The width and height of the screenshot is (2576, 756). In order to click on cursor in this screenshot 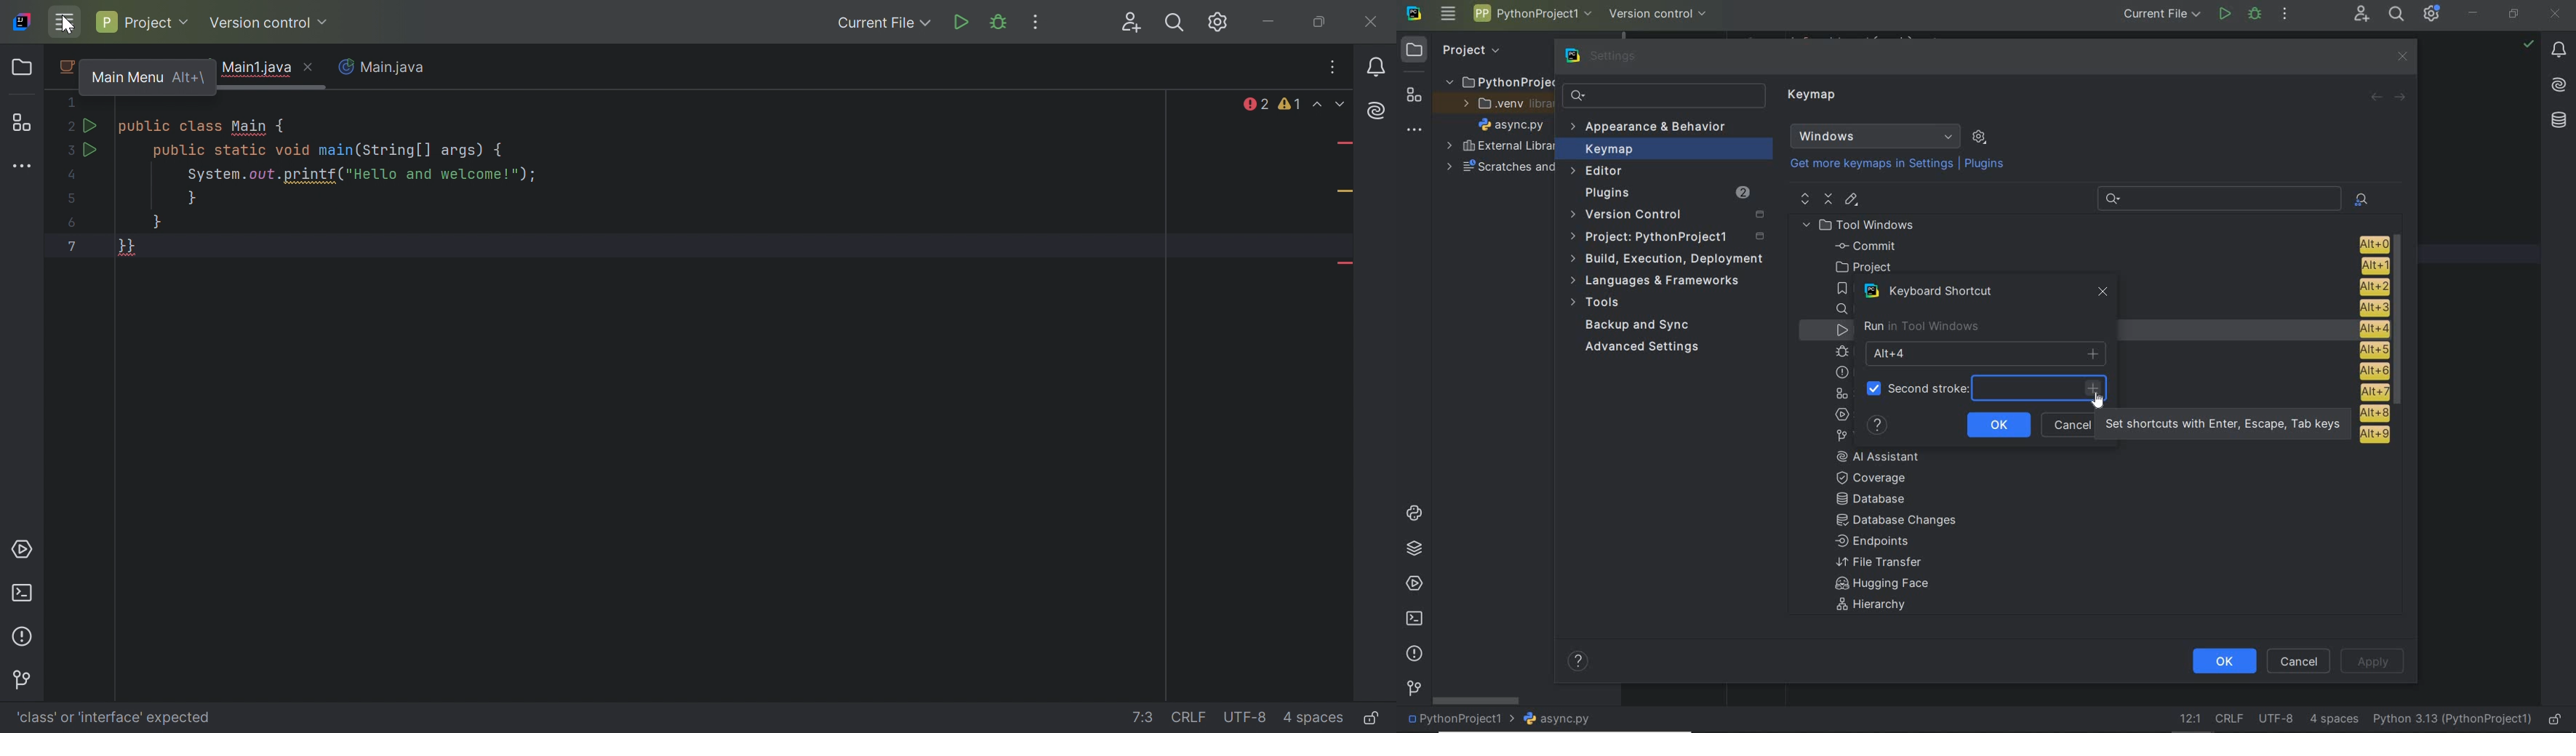, I will do `click(65, 26)`.